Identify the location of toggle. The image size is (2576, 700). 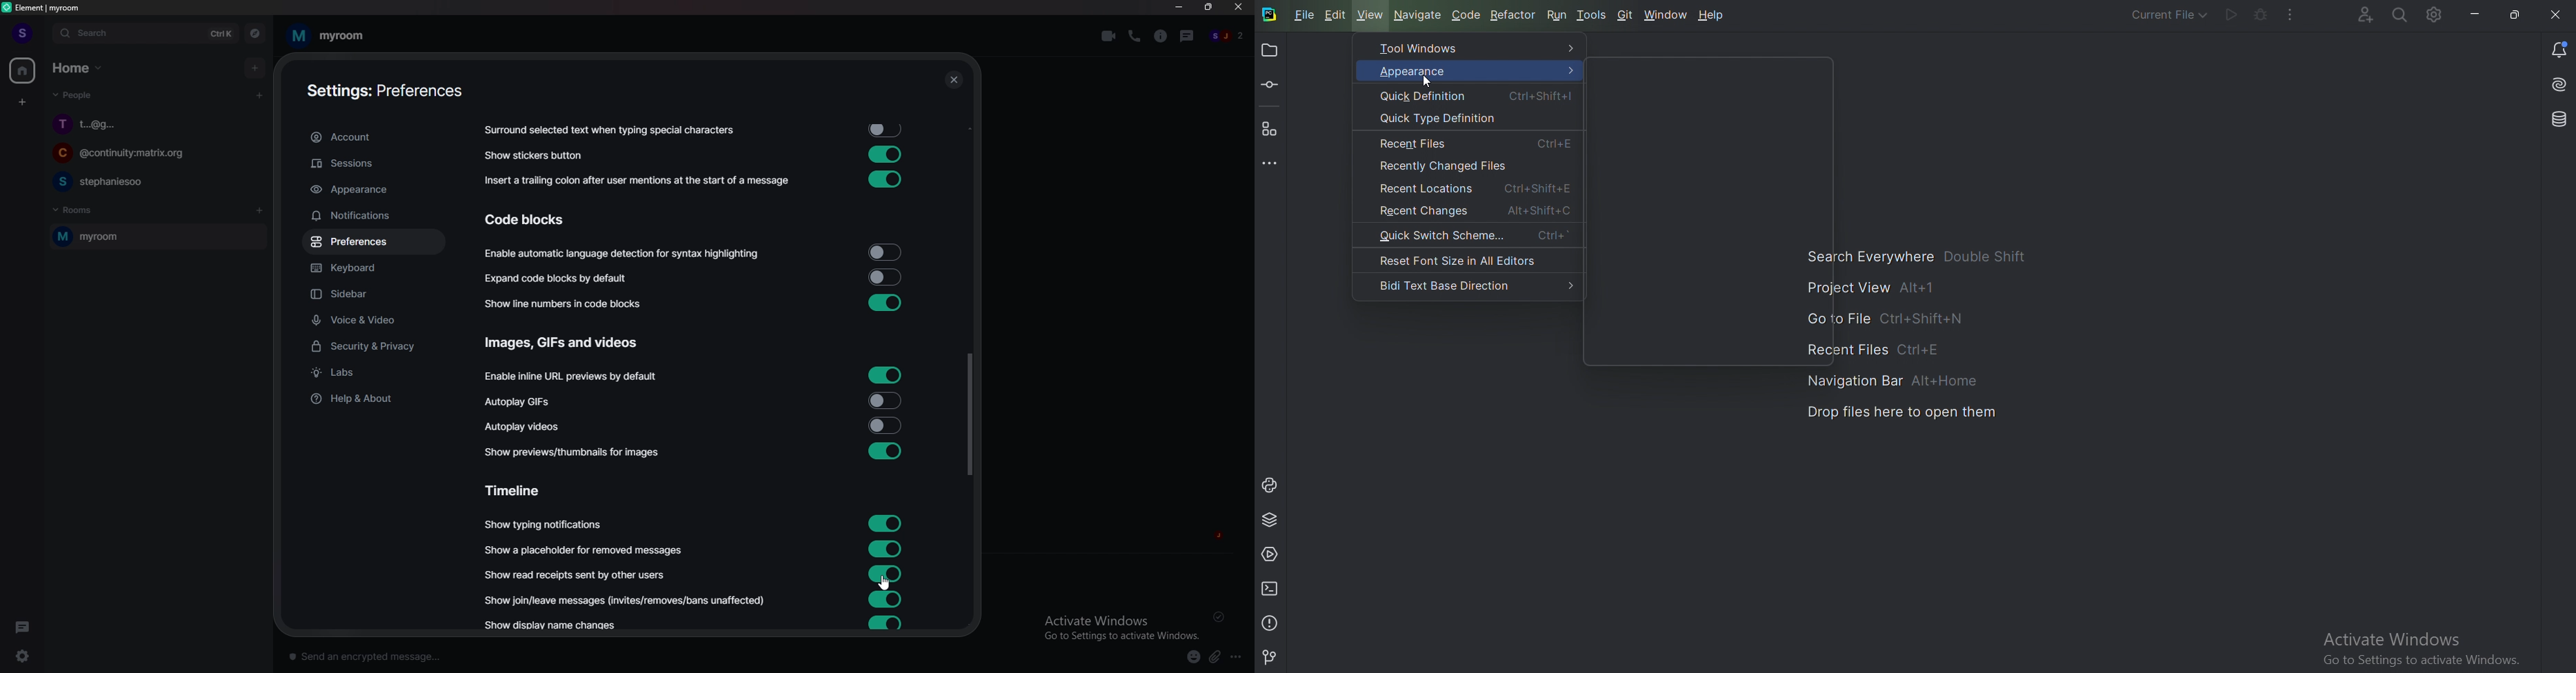
(883, 277).